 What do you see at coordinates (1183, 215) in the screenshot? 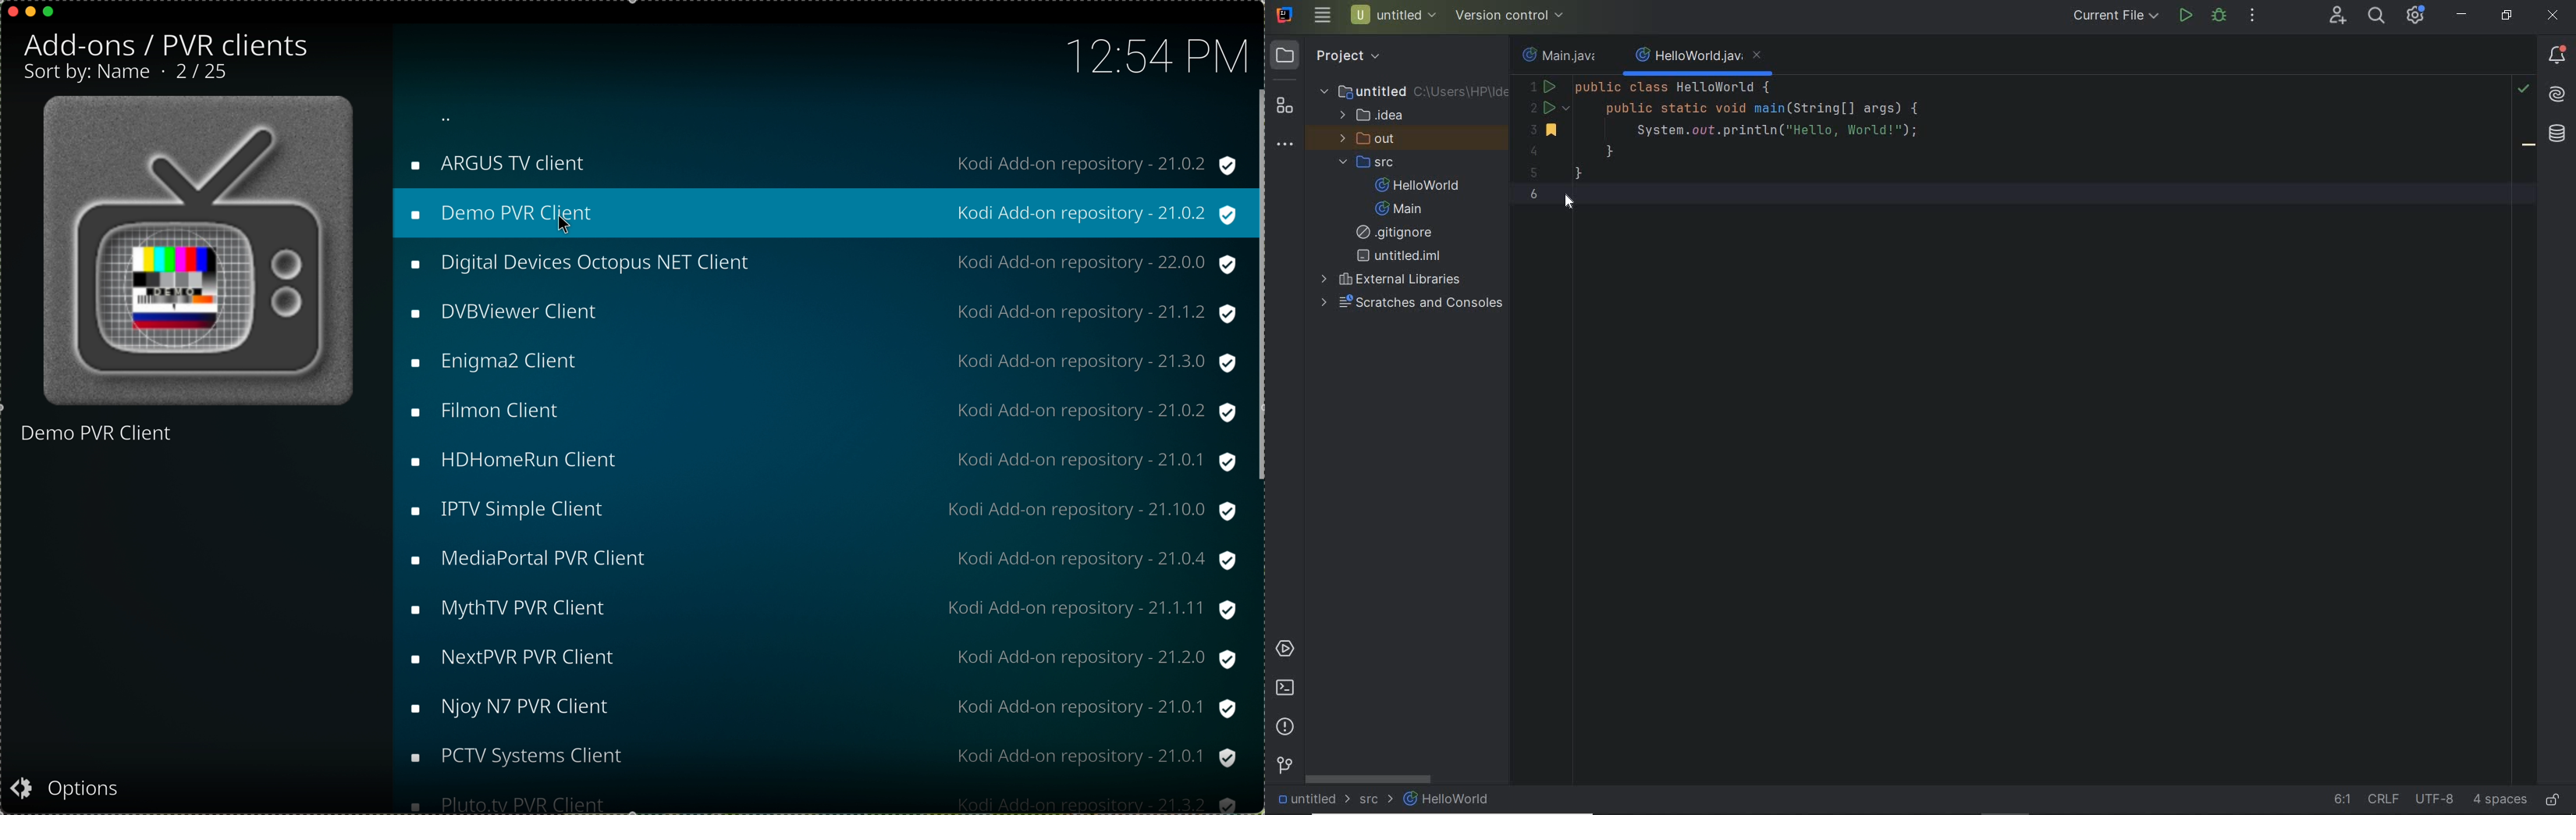
I see `21.0.2` at bounding box center [1183, 215].